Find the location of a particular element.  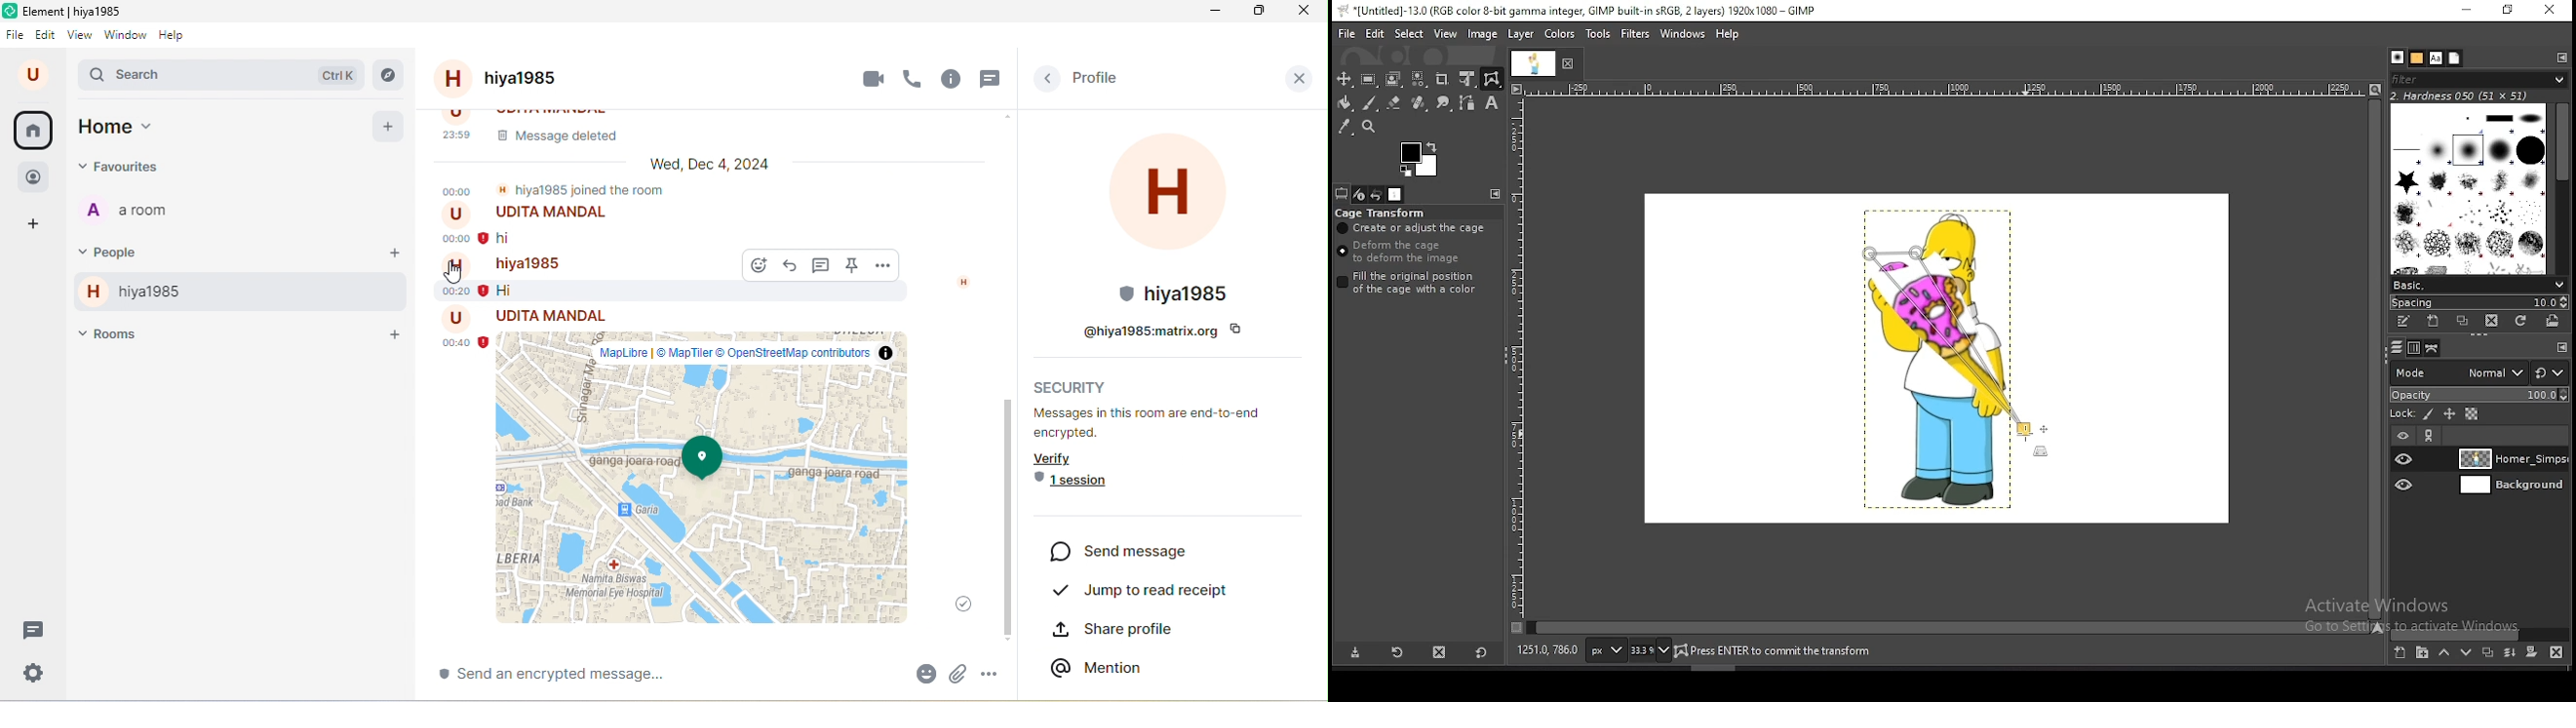

create a new brush is located at coordinates (2436, 323).